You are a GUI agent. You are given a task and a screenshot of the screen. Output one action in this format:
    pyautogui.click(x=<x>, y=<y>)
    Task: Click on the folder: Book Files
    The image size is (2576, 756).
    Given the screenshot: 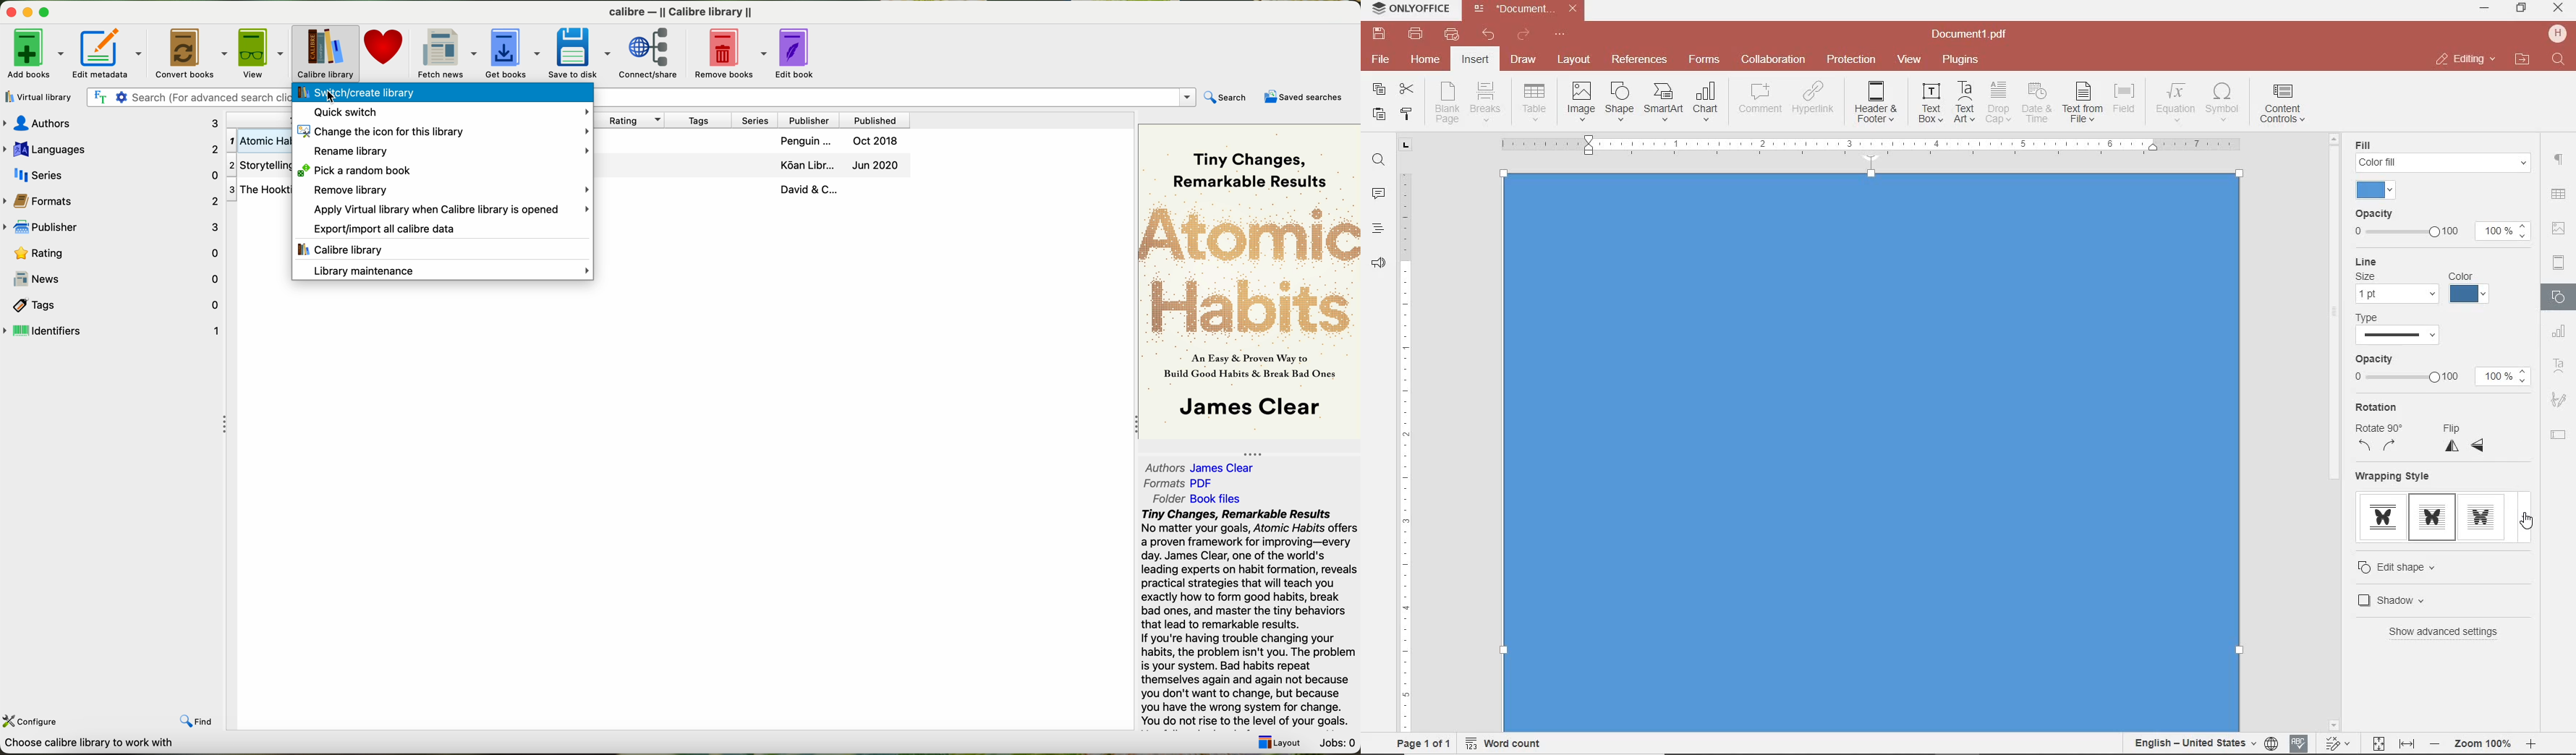 What is the action you would take?
    pyautogui.click(x=1198, y=499)
    